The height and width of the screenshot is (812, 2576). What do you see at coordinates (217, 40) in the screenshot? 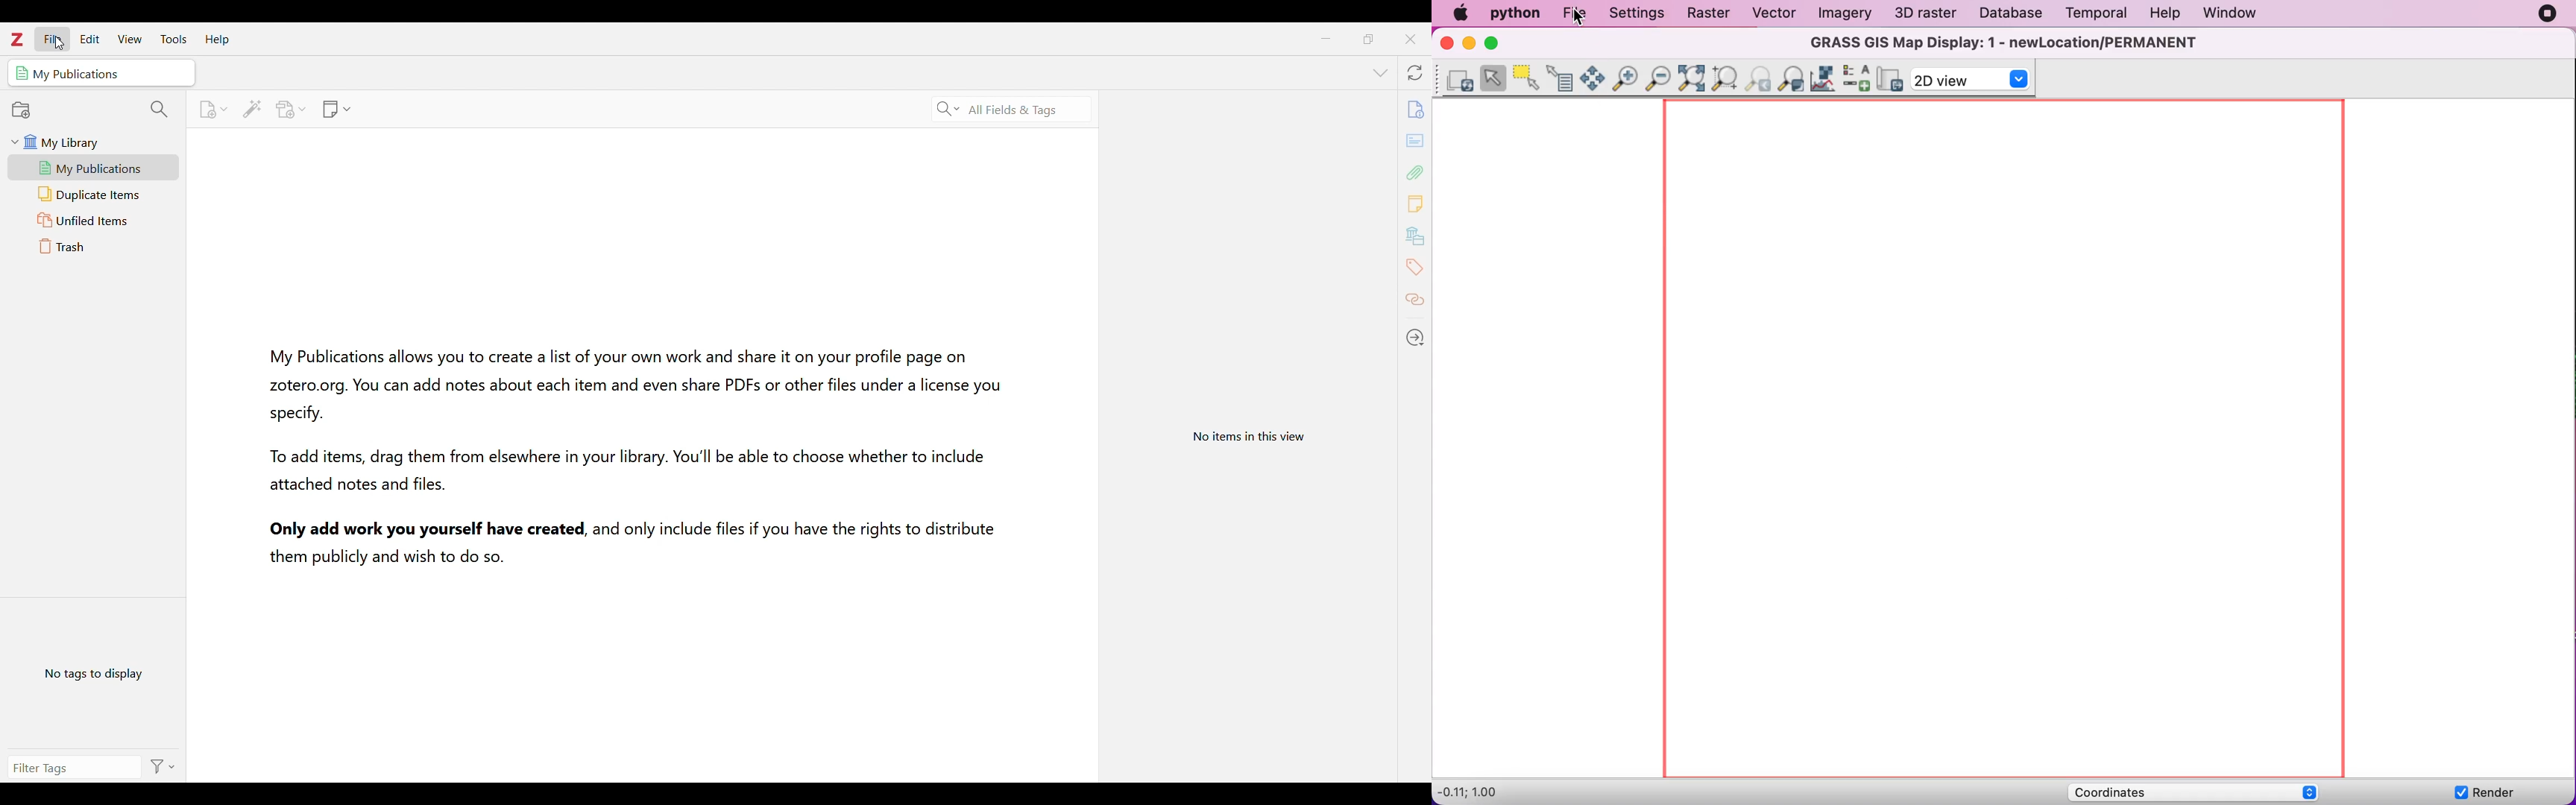
I see `Help` at bounding box center [217, 40].